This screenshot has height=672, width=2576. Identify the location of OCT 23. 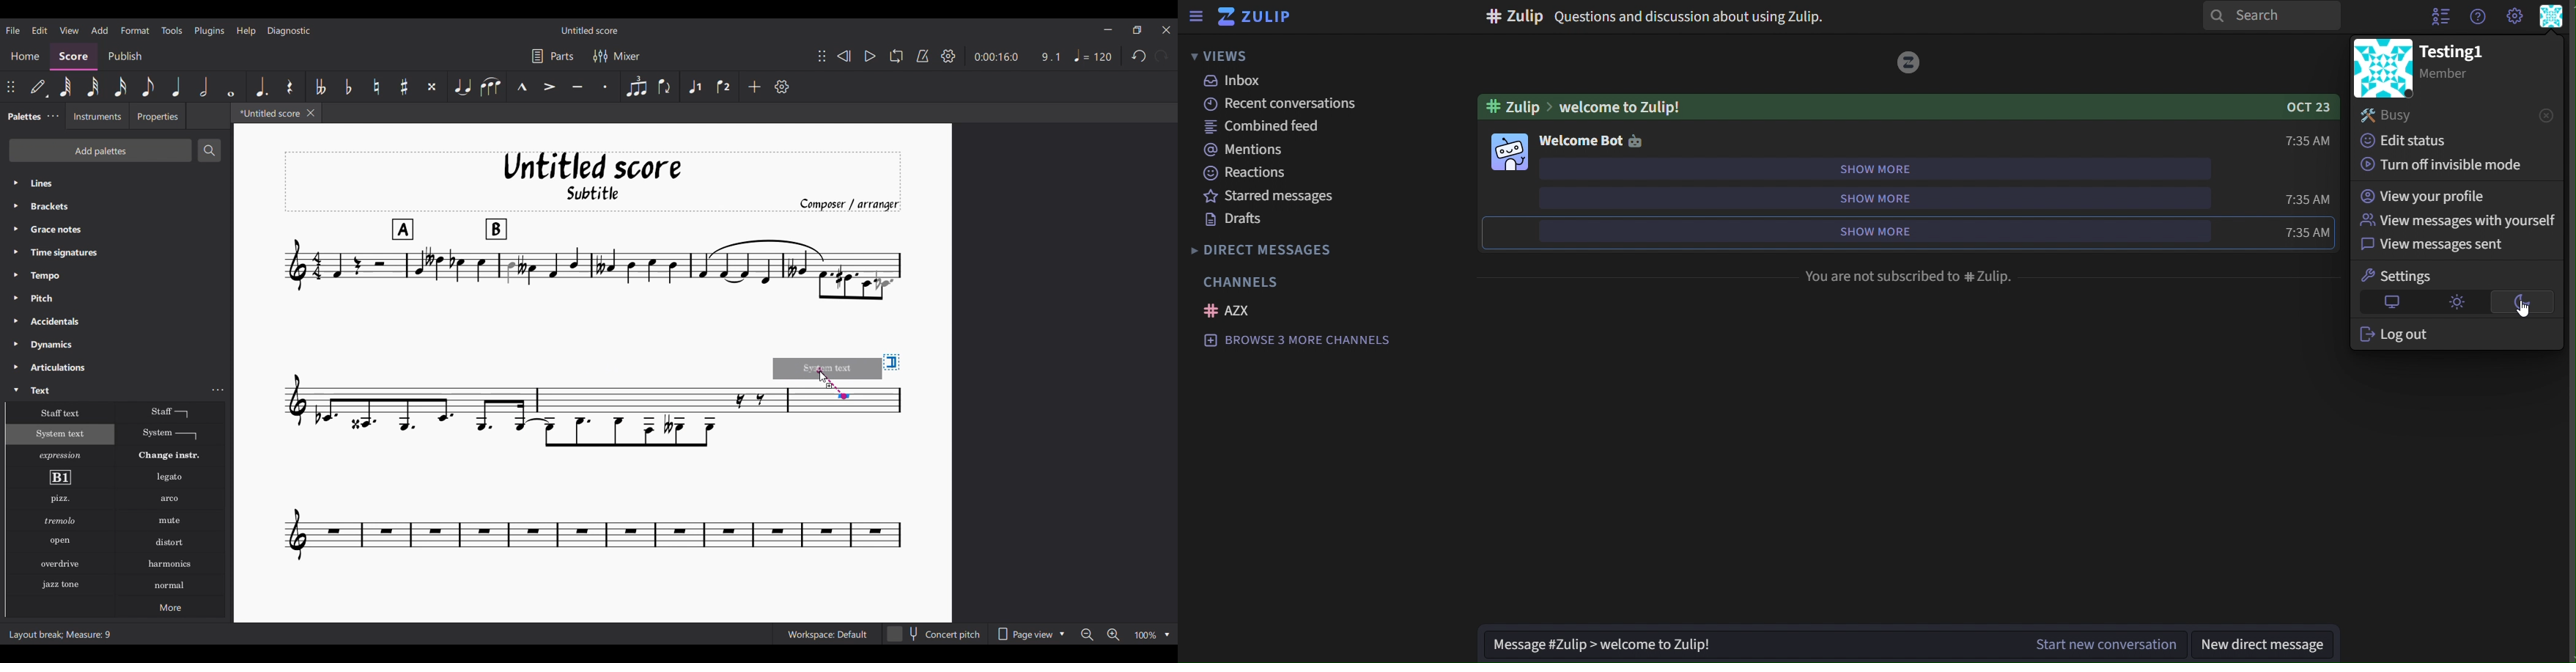
(2299, 106).